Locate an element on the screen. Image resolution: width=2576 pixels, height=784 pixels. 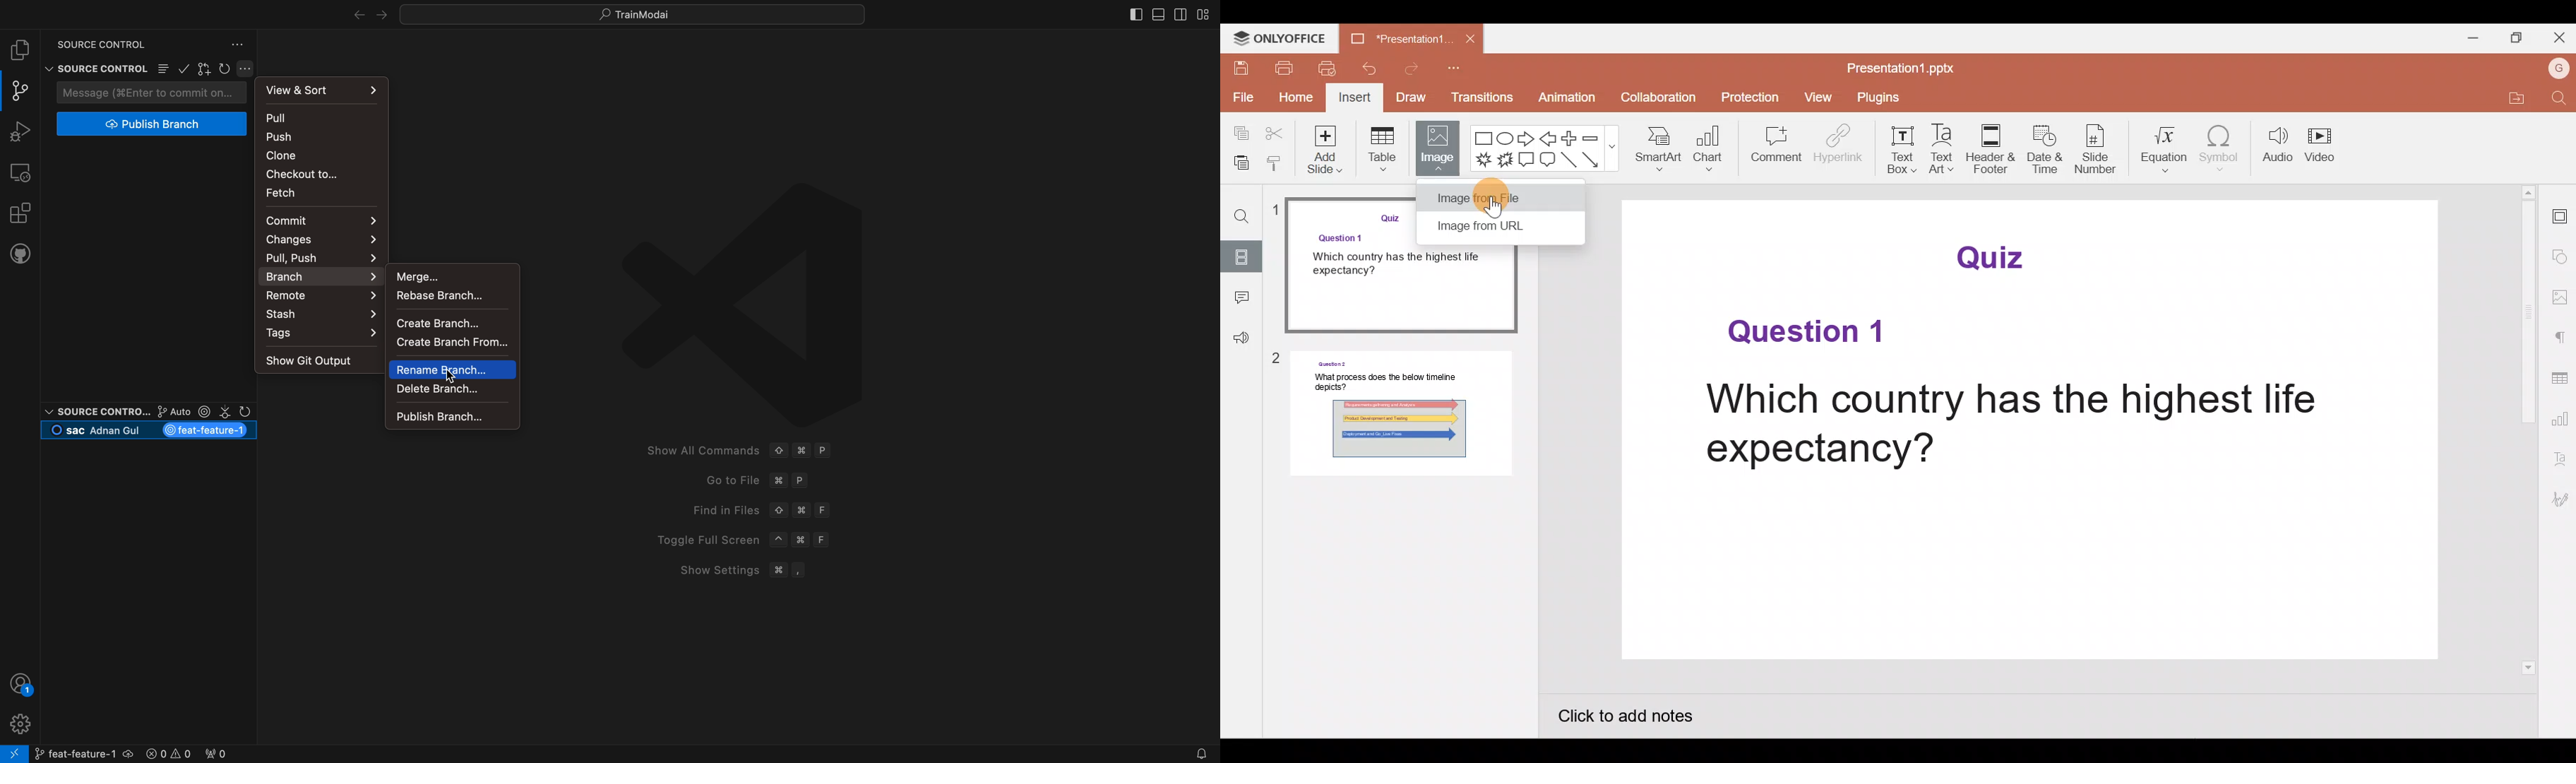
Quiz is located at coordinates (1996, 256).